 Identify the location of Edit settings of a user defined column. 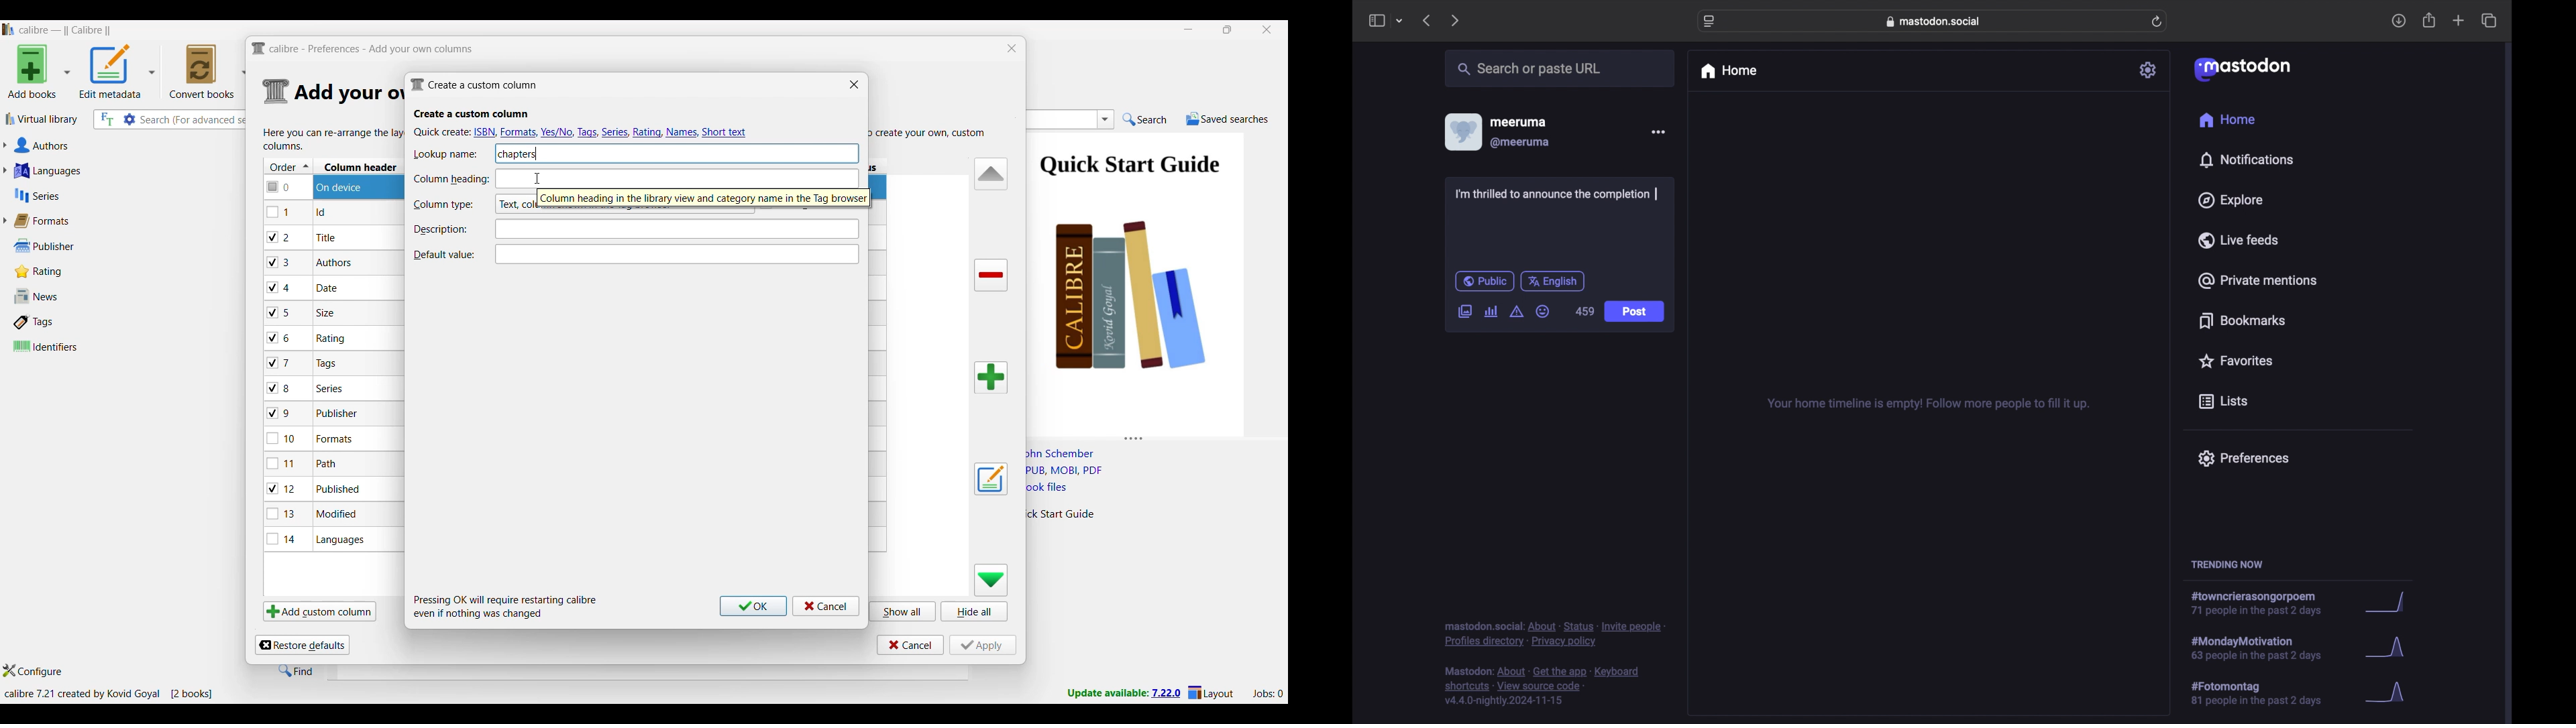
(991, 479).